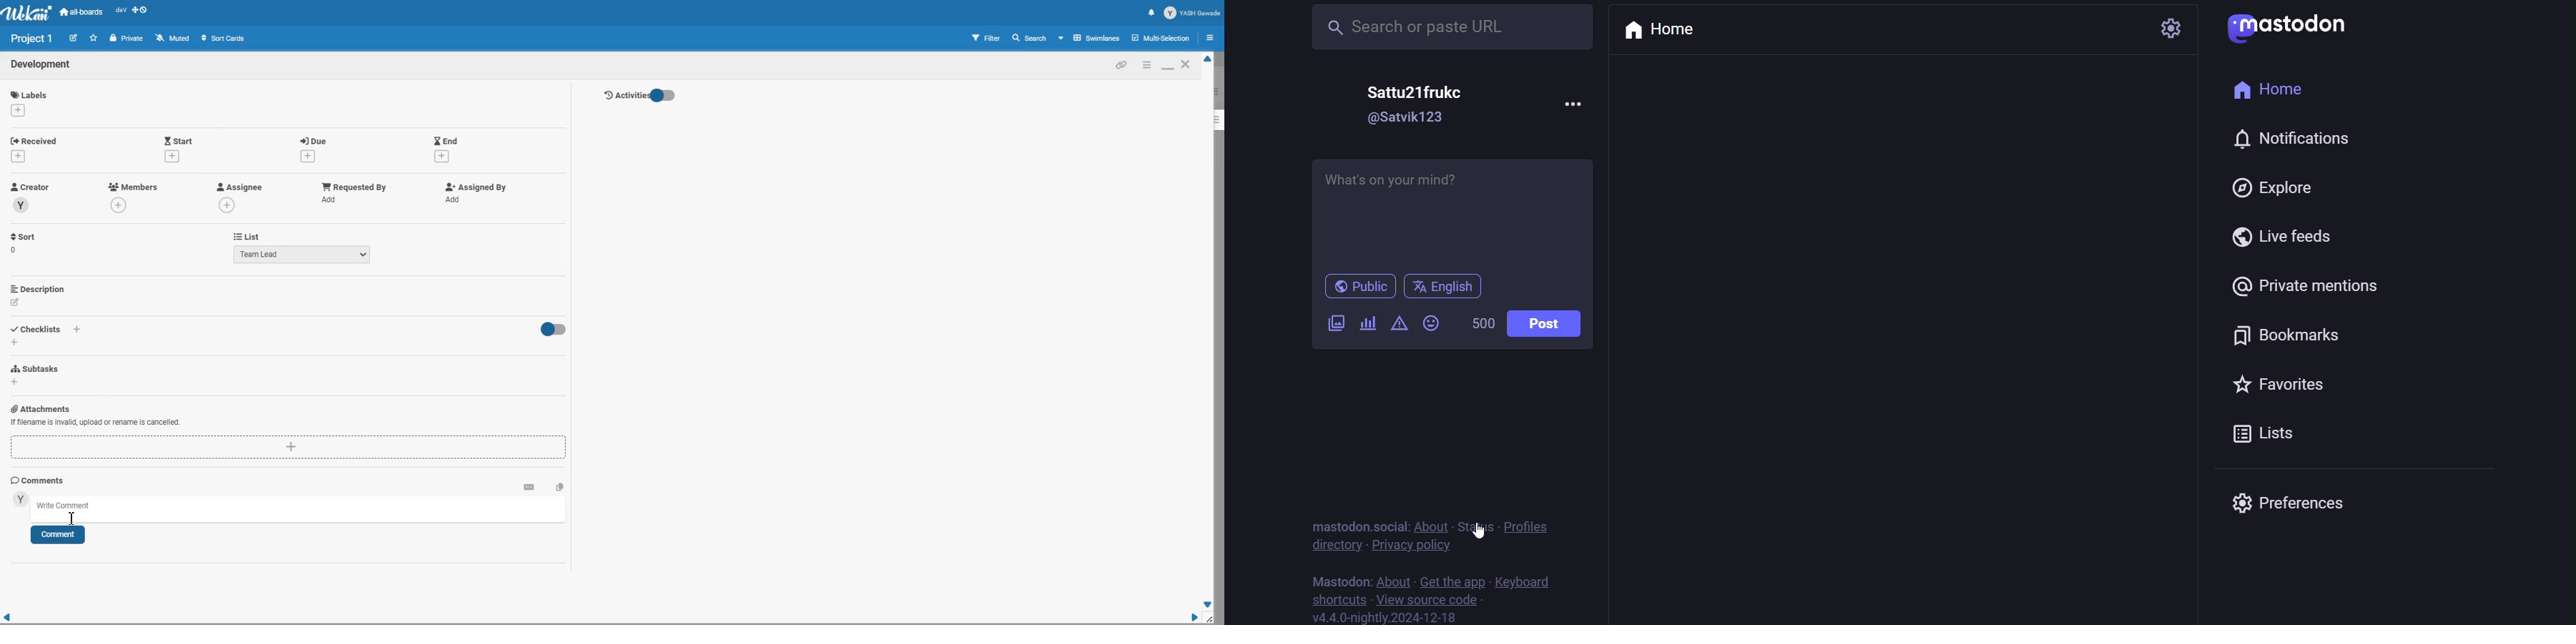 This screenshot has height=644, width=2576. What do you see at coordinates (1212, 37) in the screenshot?
I see `Open sidebar` at bounding box center [1212, 37].